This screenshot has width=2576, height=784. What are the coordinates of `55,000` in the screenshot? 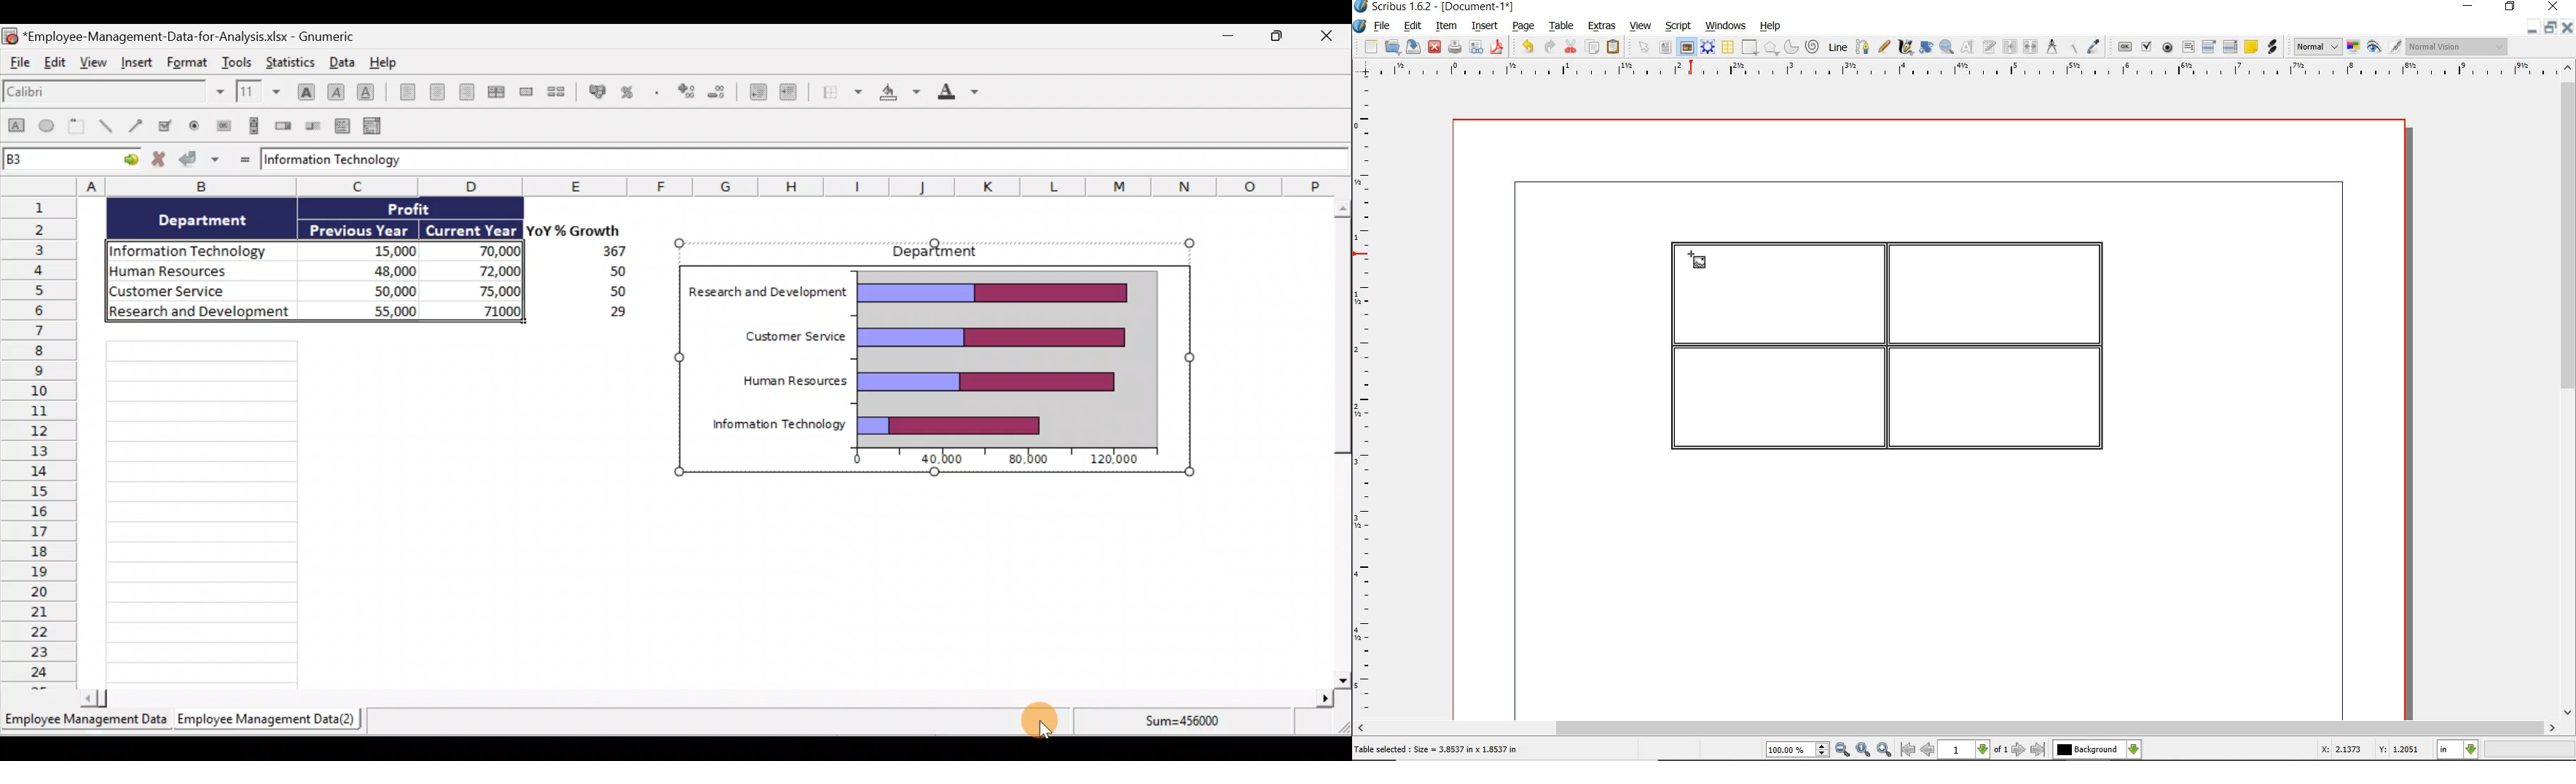 It's located at (377, 310).